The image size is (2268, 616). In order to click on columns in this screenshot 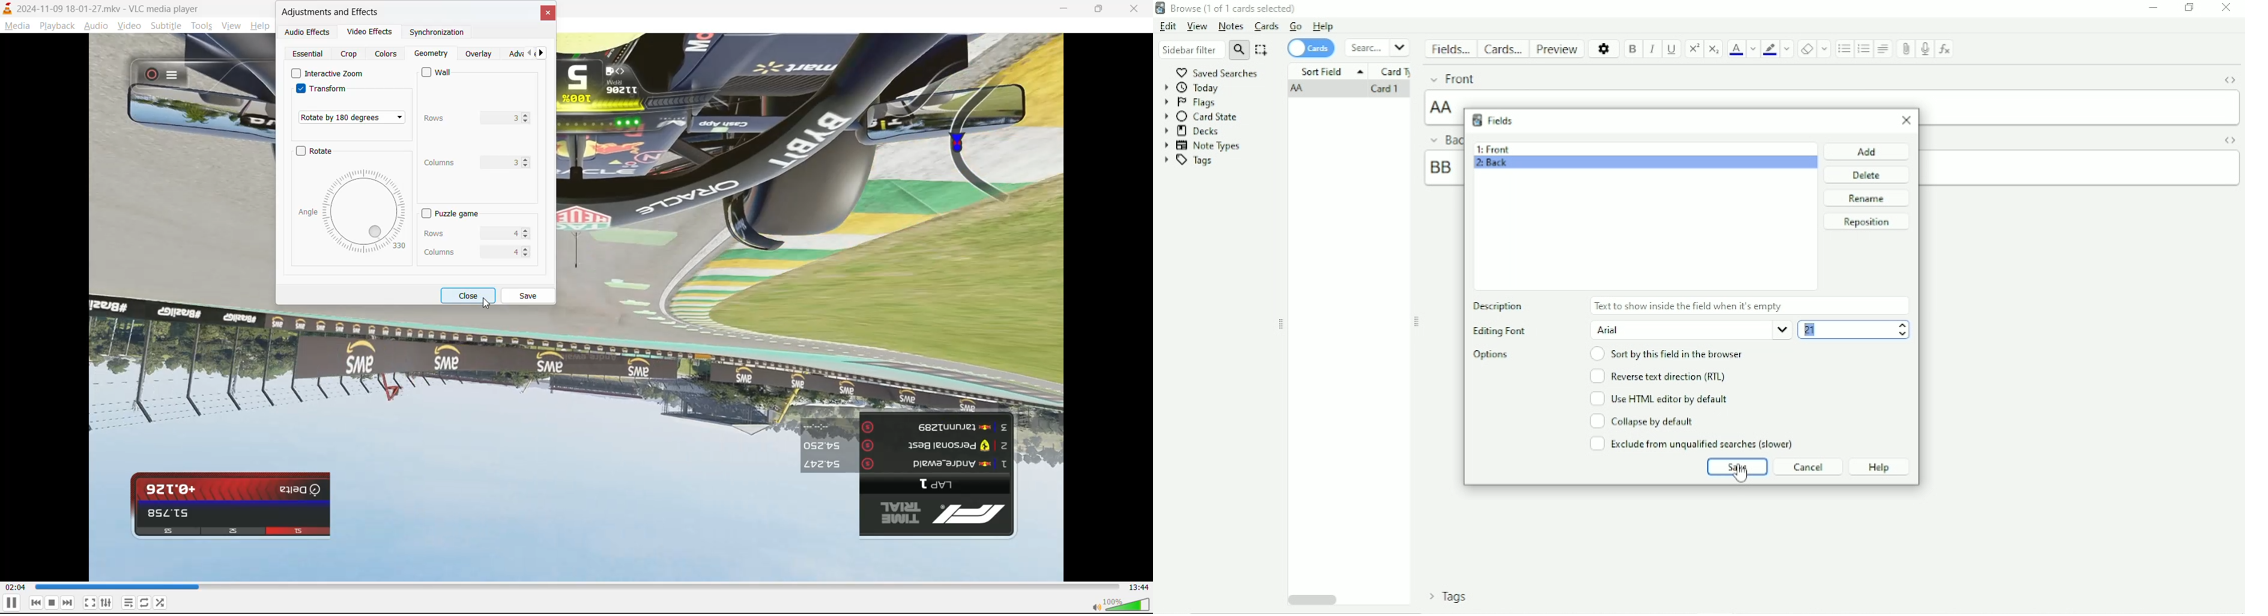, I will do `click(467, 161)`.